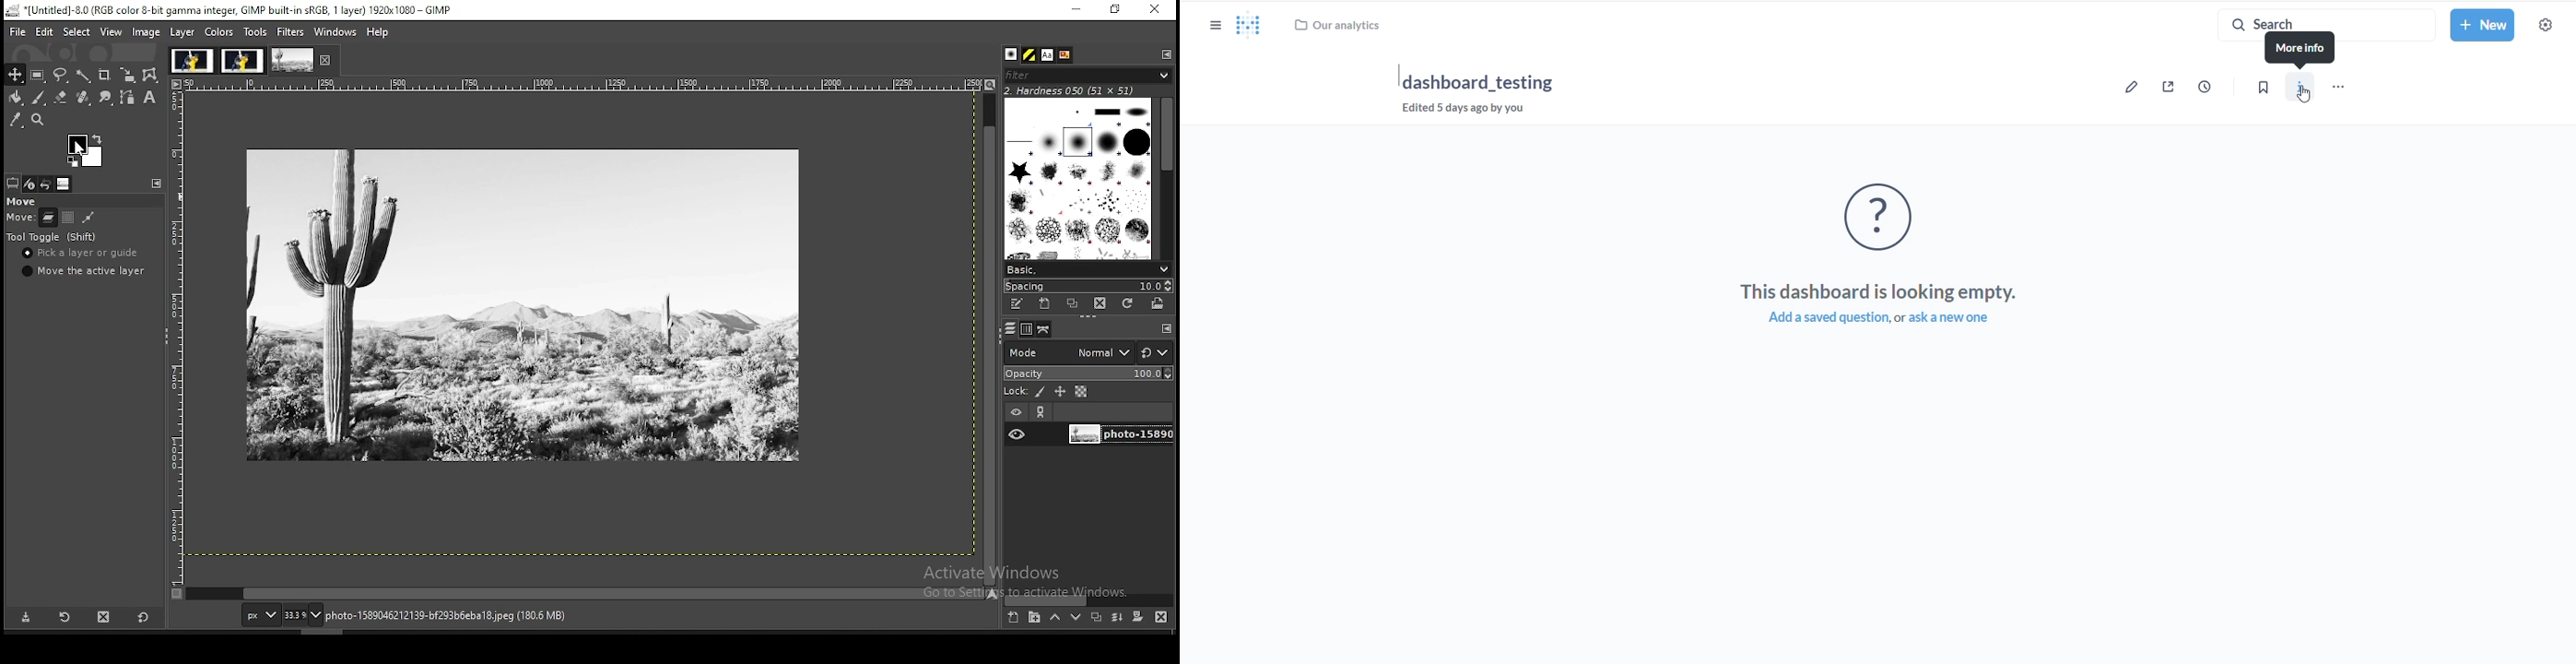  I want to click on This dashboard is looking empty., so click(1880, 290).